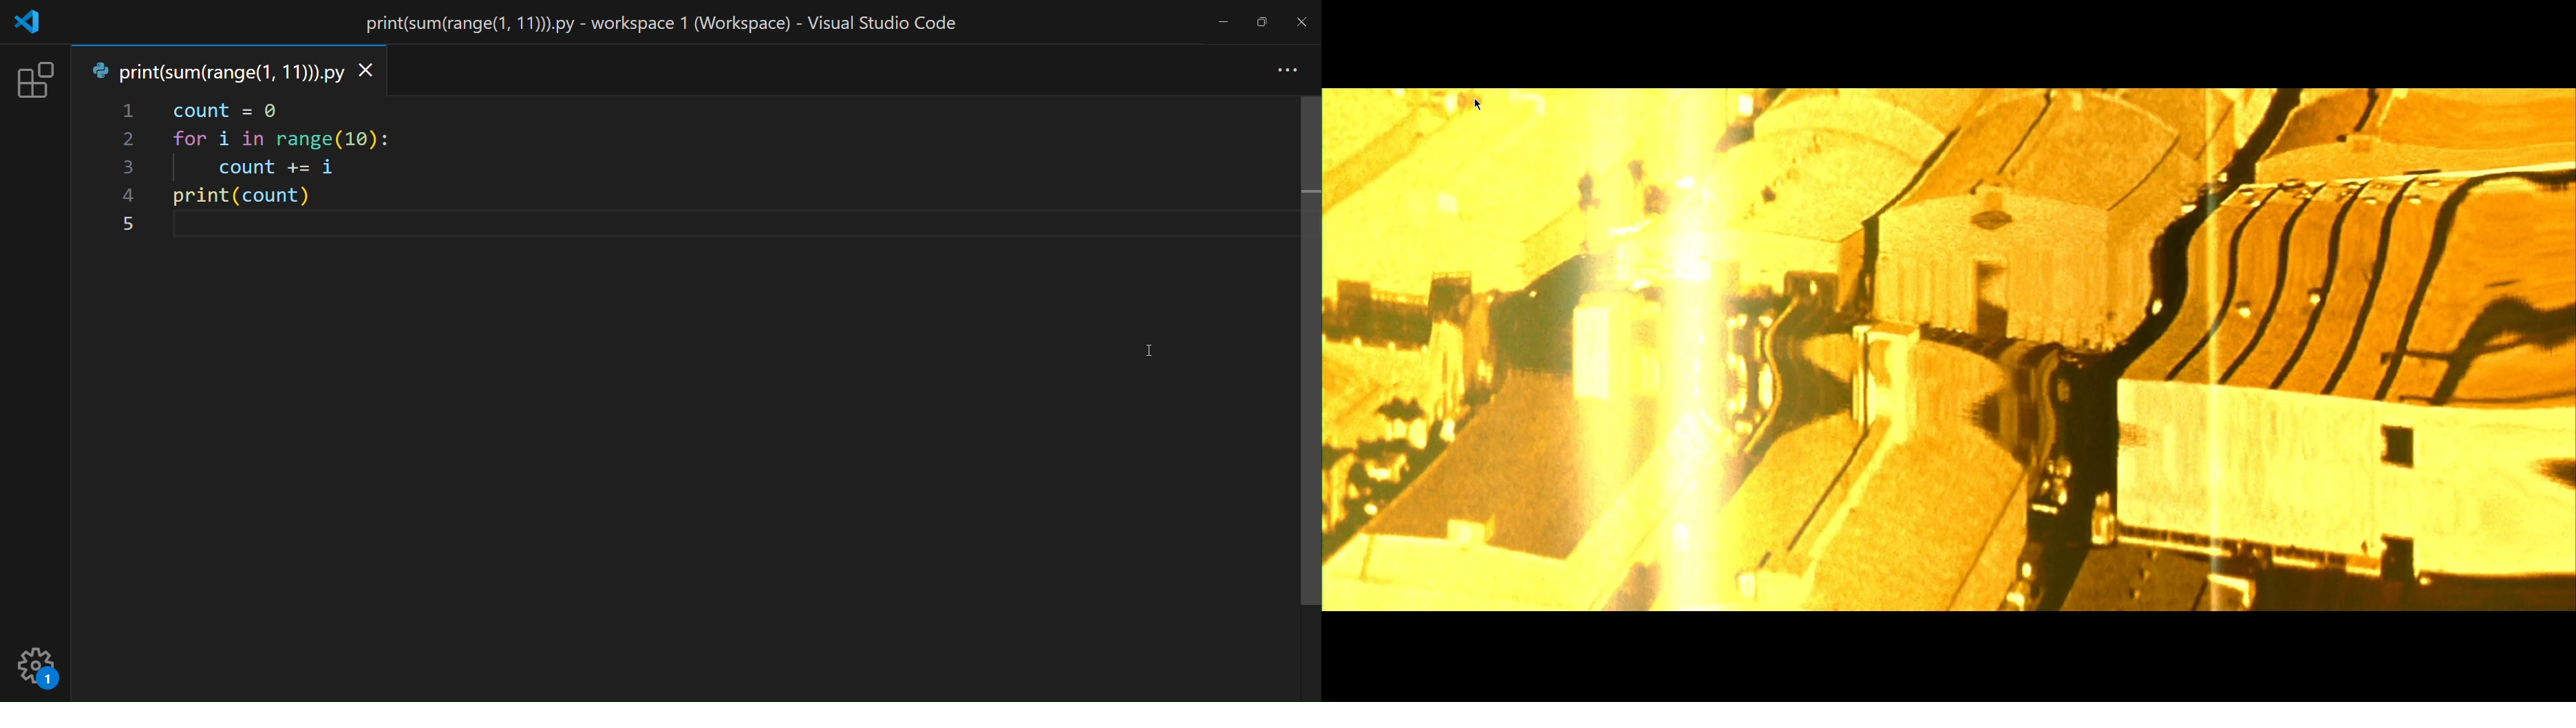 The image size is (2576, 728). I want to click on Video Wallpaper, so click(1950, 351).